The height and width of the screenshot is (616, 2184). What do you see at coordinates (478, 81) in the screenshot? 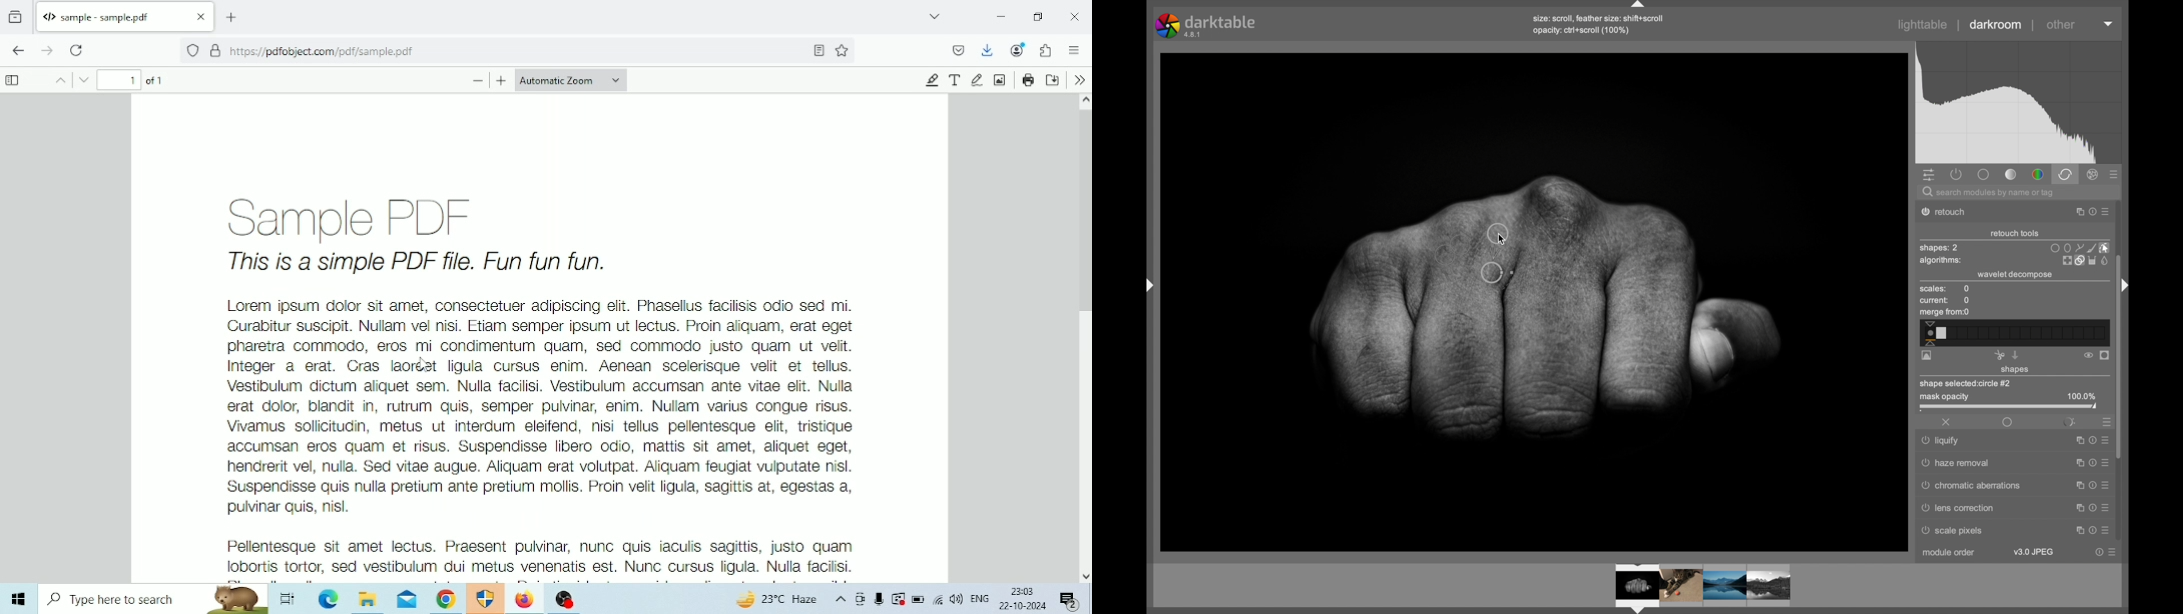
I see `Zoom out` at bounding box center [478, 81].